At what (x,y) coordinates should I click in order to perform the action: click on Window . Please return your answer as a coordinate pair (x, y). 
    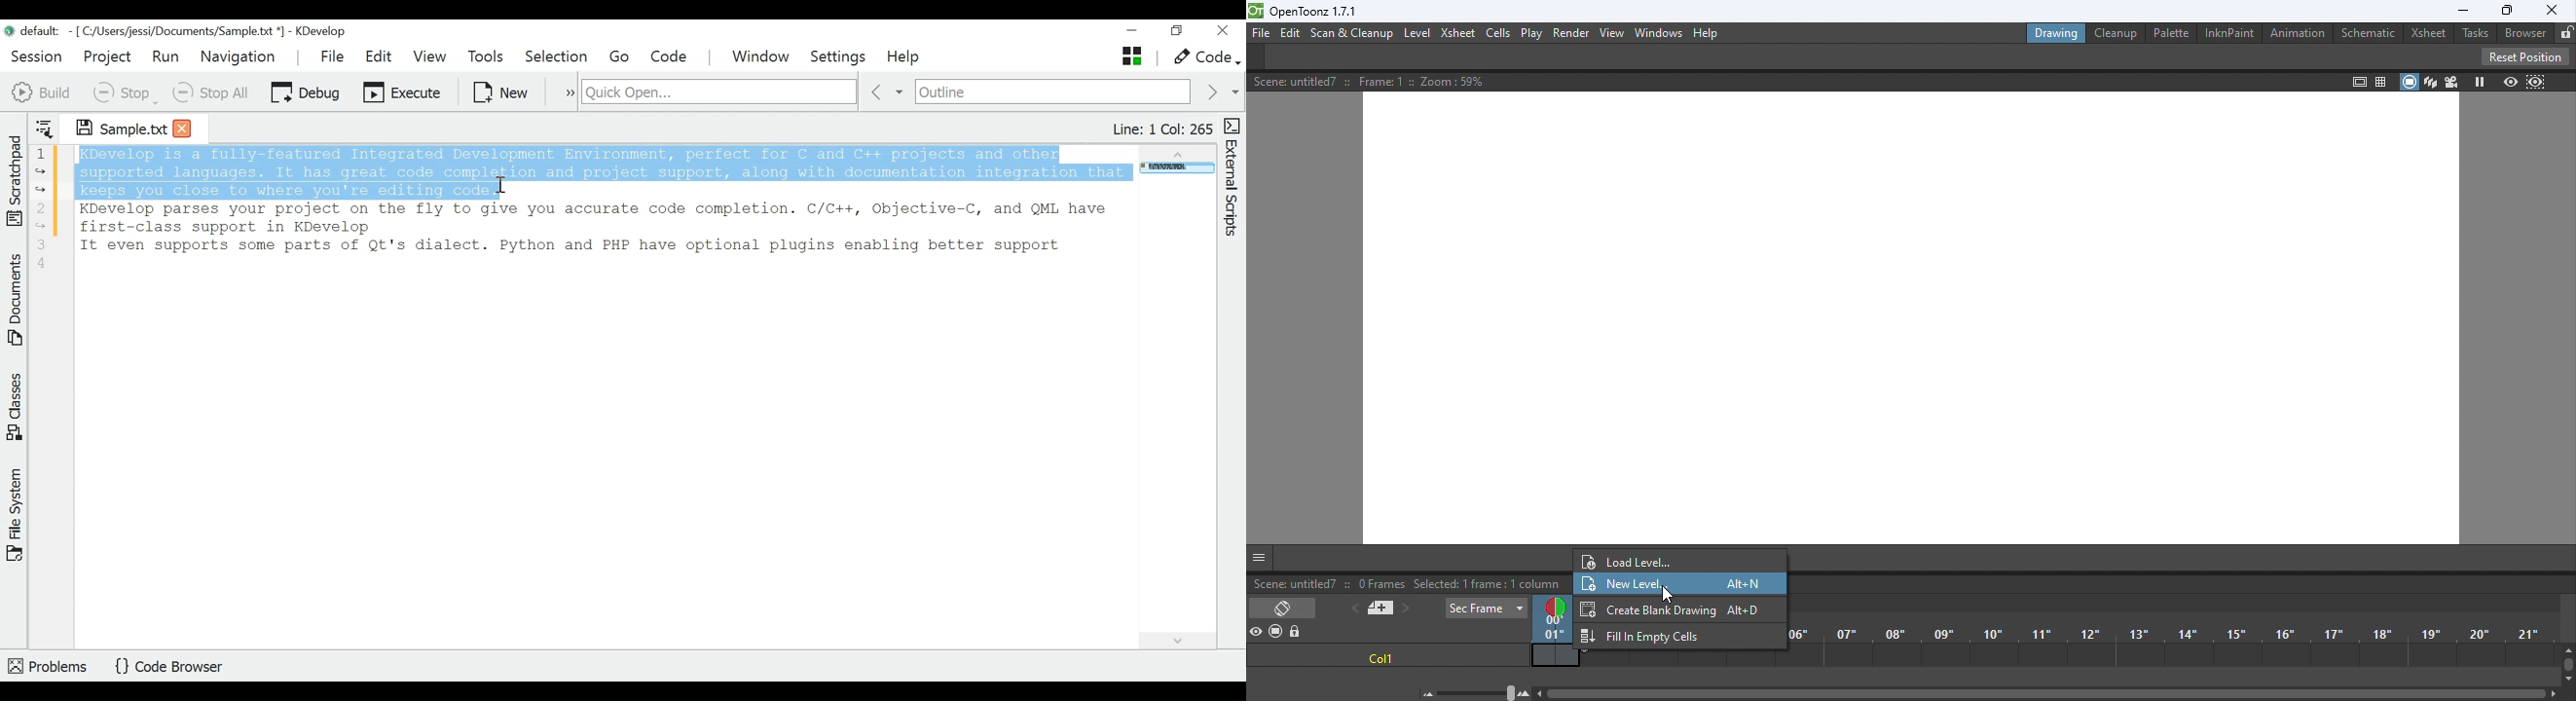
    Looking at the image, I should click on (1659, 32).